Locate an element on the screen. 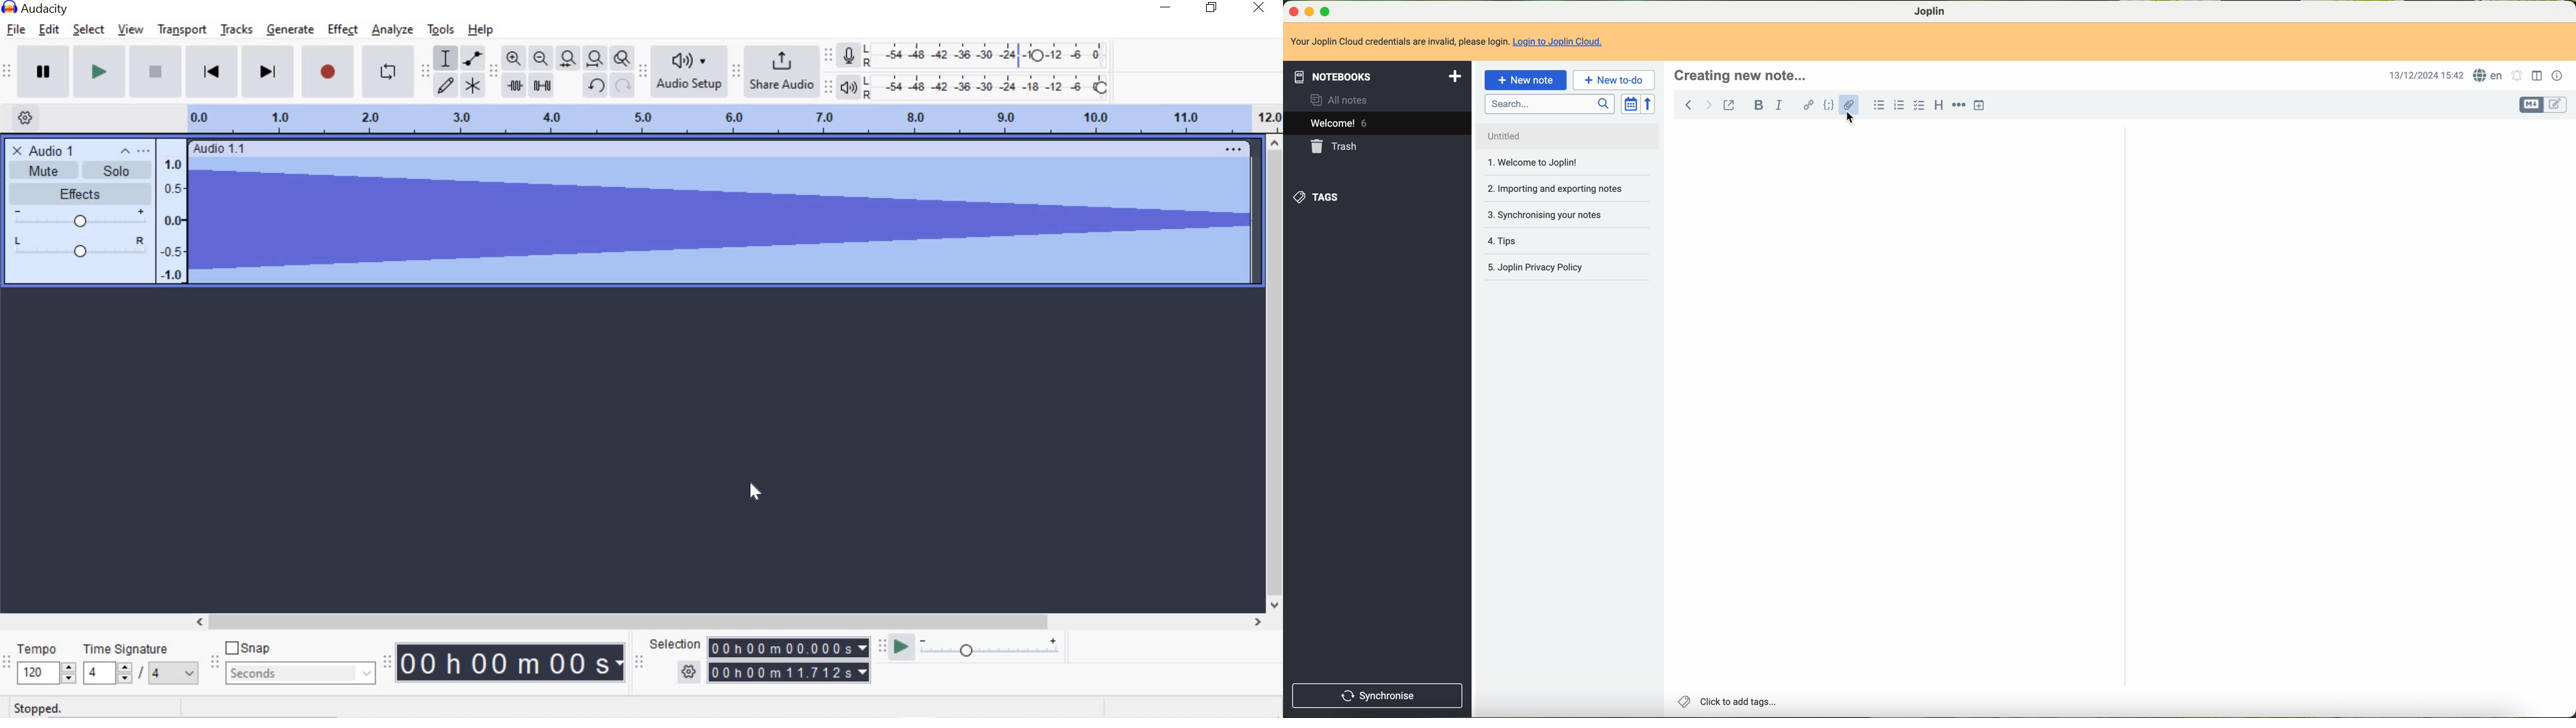 Image resolution: width=2576 pixels, height=728 pixels. effect is located at coordinates (342, 29).